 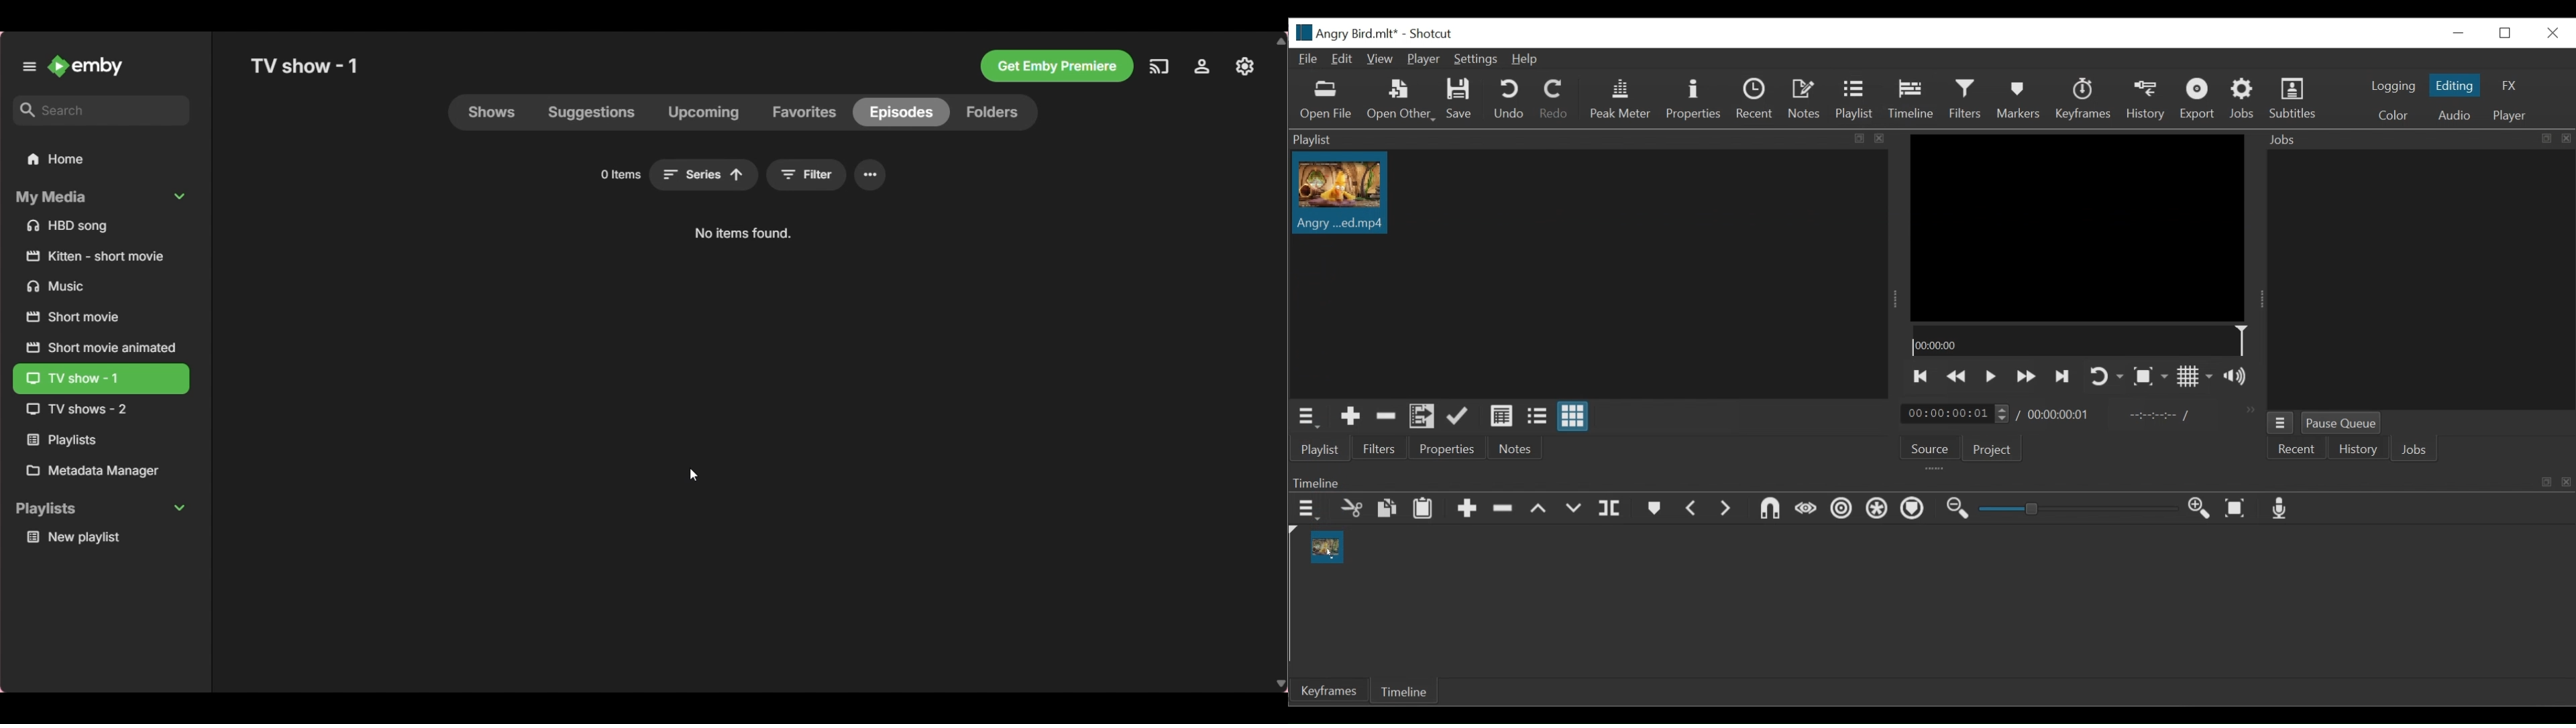 What do you see at coordinates (1379, 58) in the screenshot?
I see `View` at bounding box center [1379, 58].